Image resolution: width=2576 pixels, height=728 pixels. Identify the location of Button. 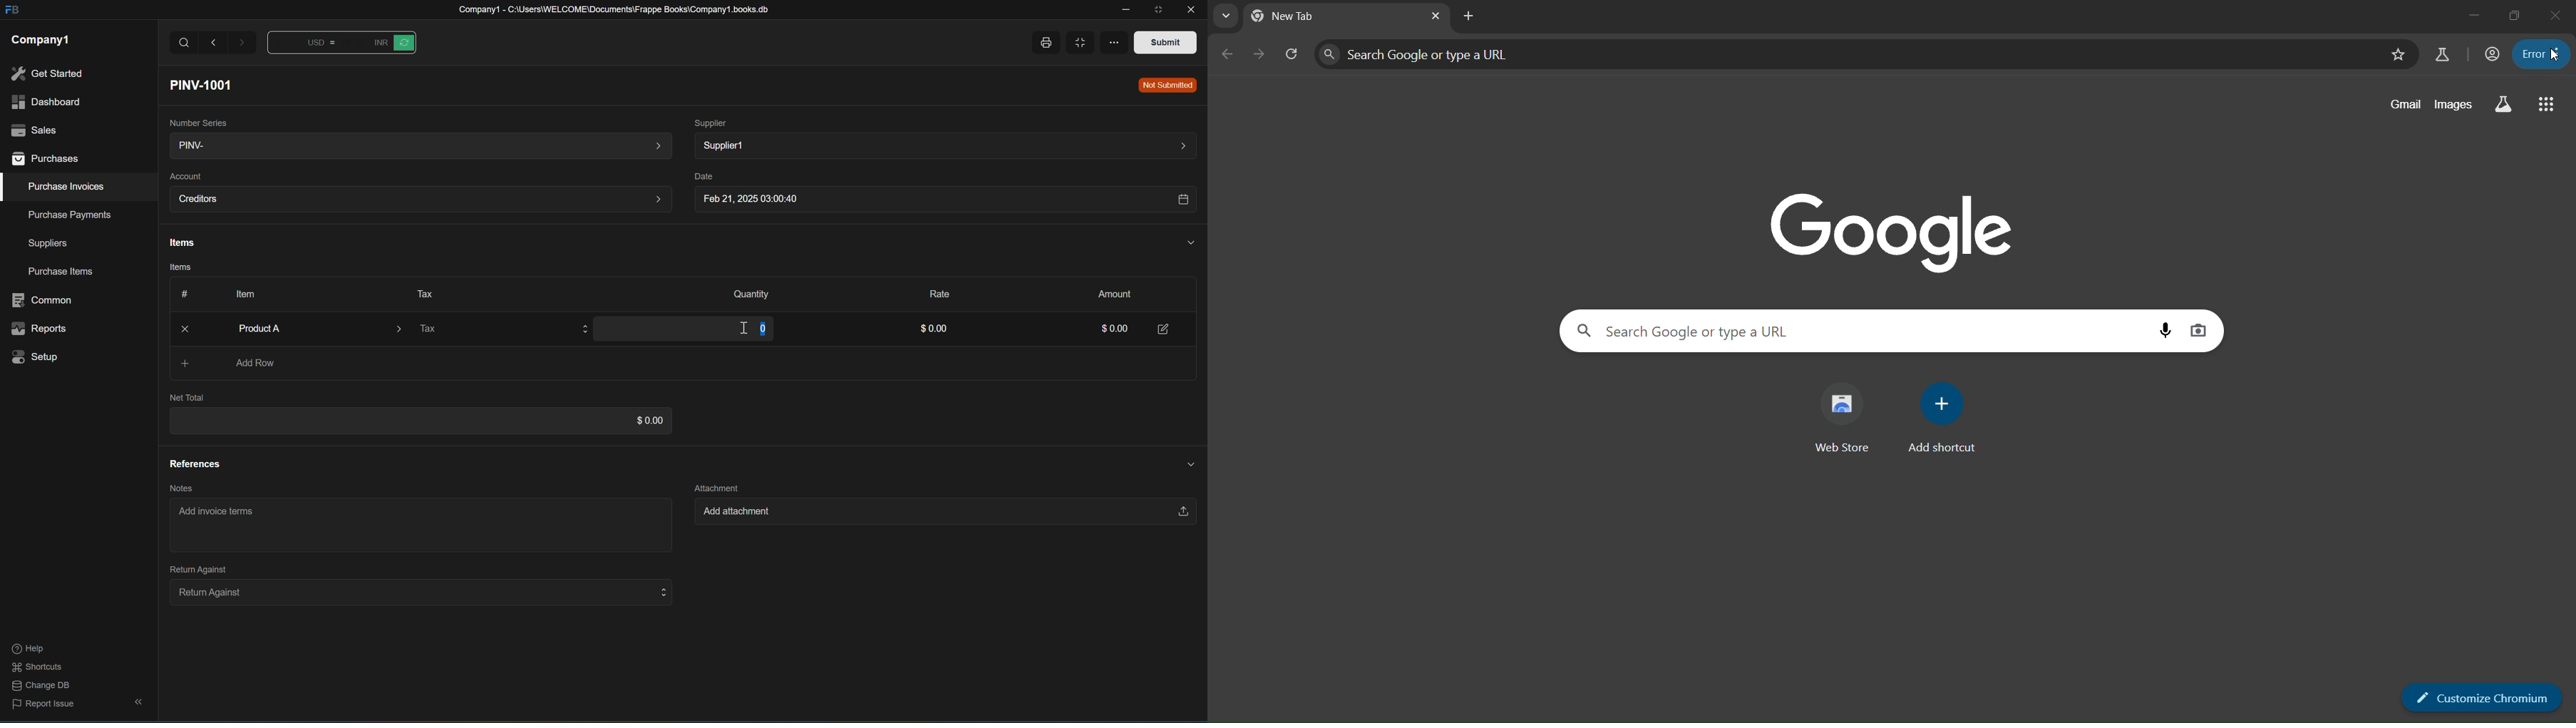
(307, 45).